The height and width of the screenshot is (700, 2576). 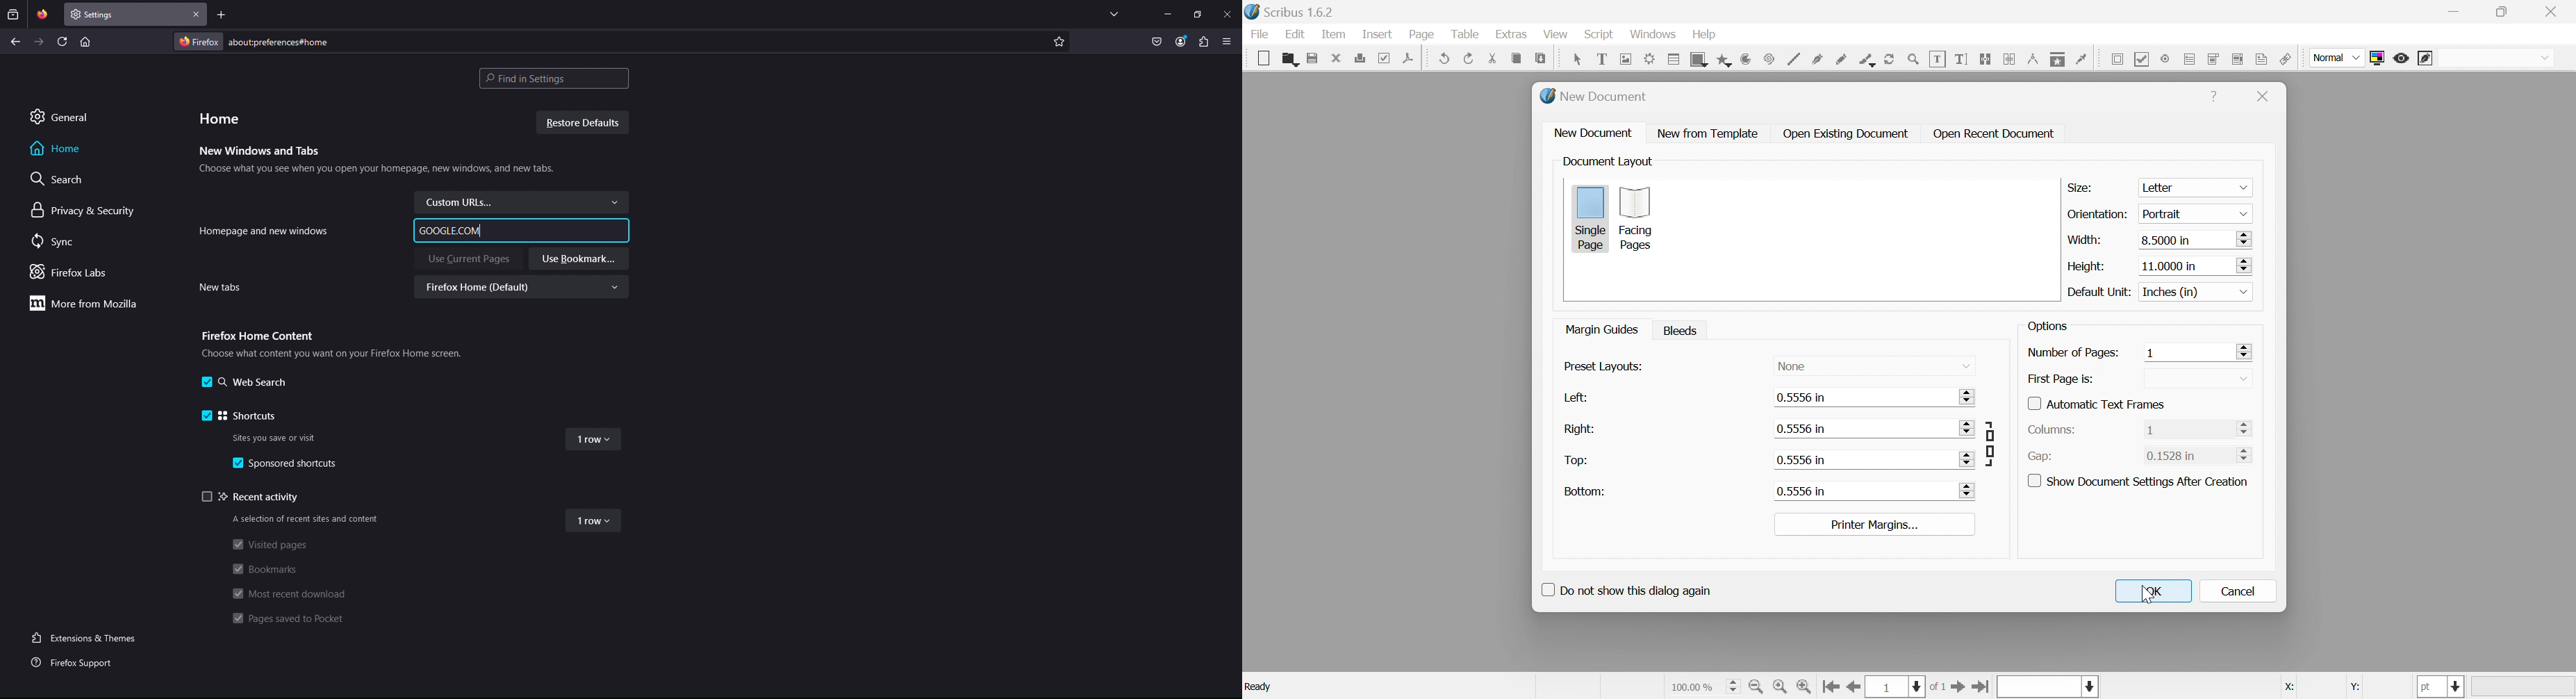 I want to click on 1 row, so click(x=595, y=442).